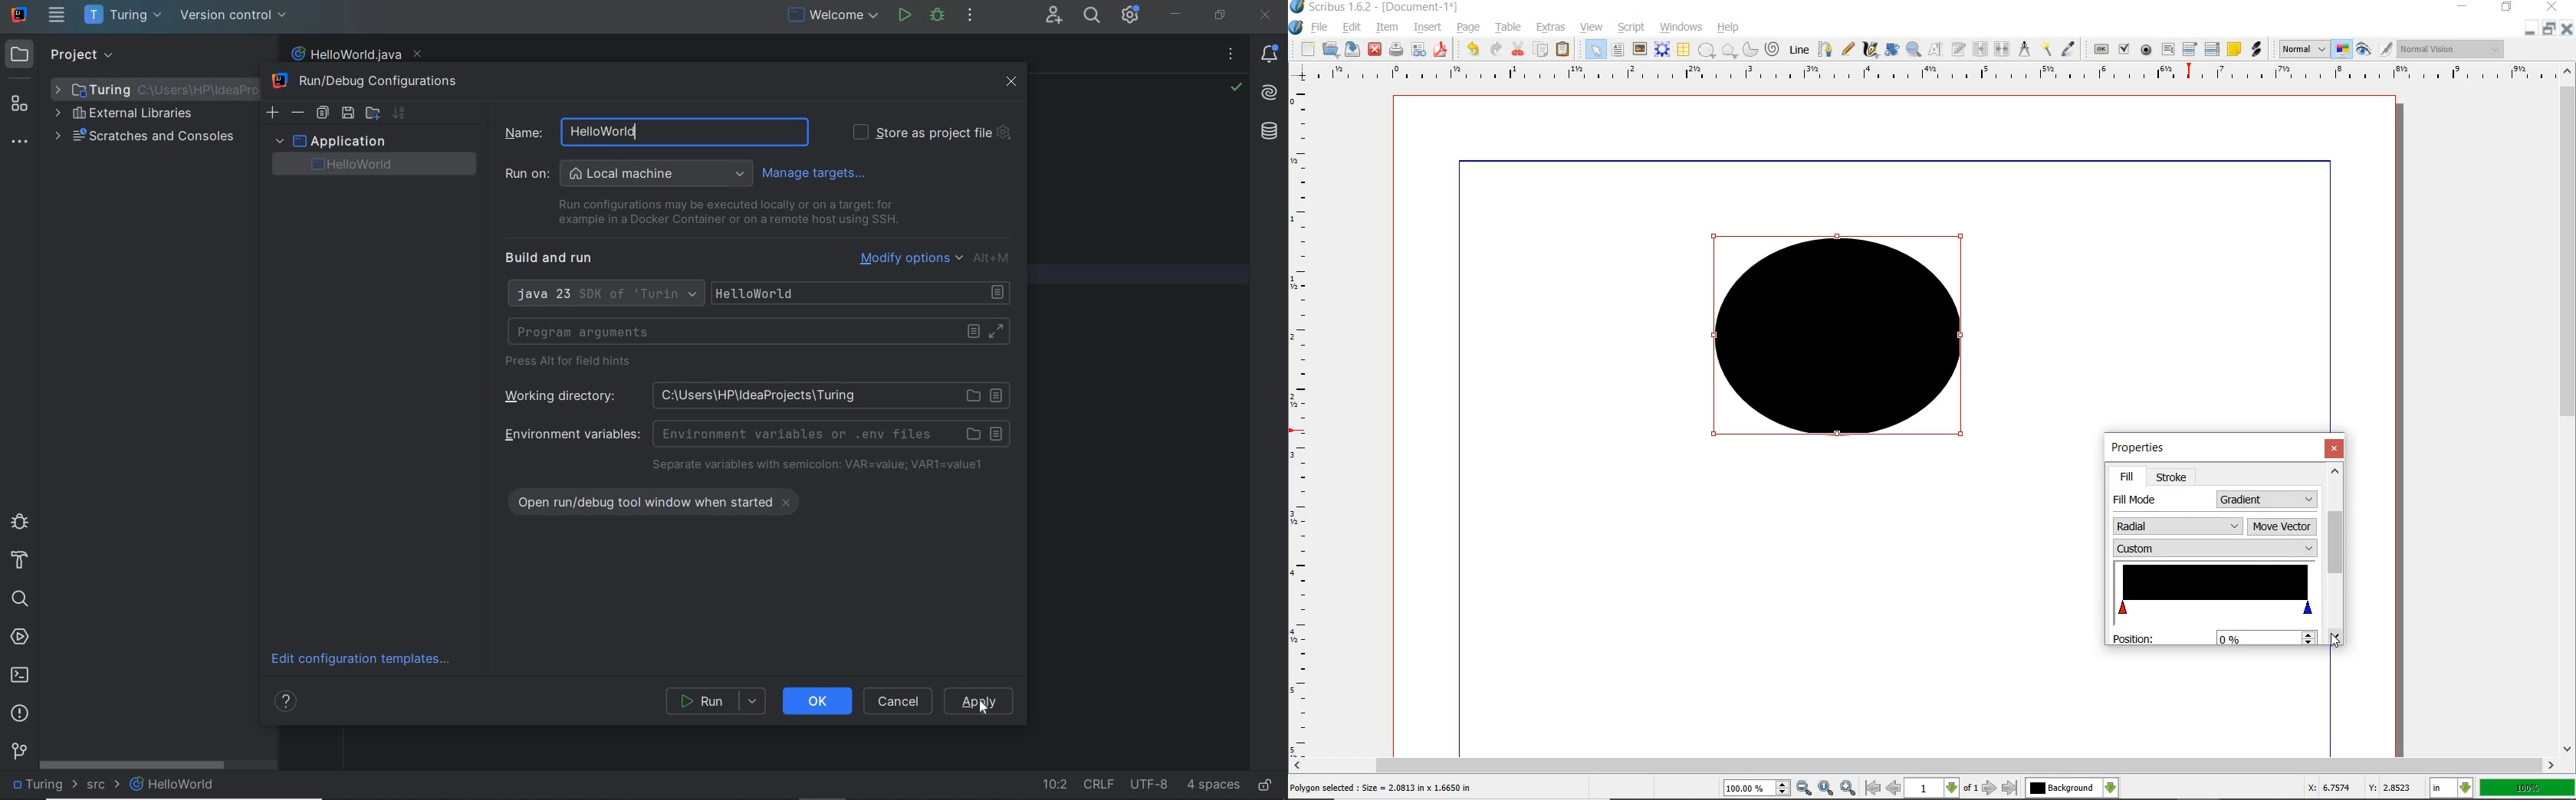  What do you see at coordinates (1629, 26) in the screenshot?
I see `SCRIPT` at bounding box center [1629, 26].